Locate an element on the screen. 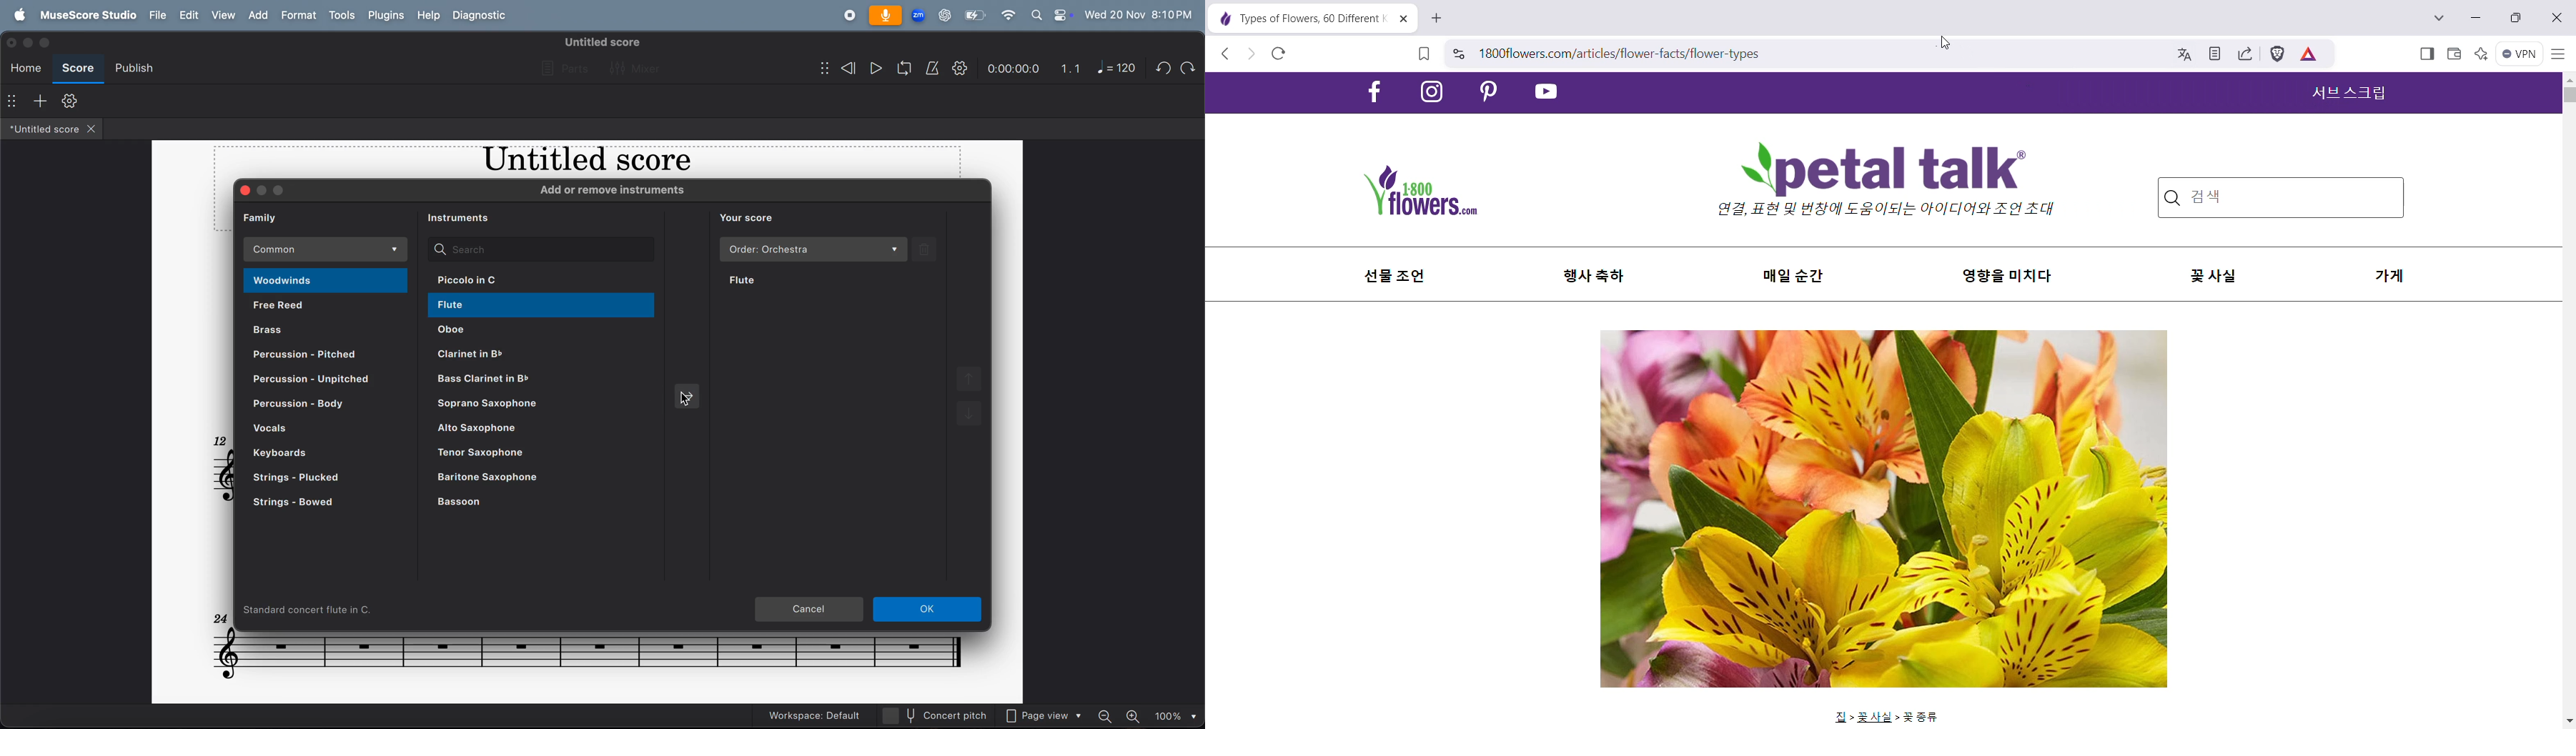  metronome is located at coordinates (933, 69).